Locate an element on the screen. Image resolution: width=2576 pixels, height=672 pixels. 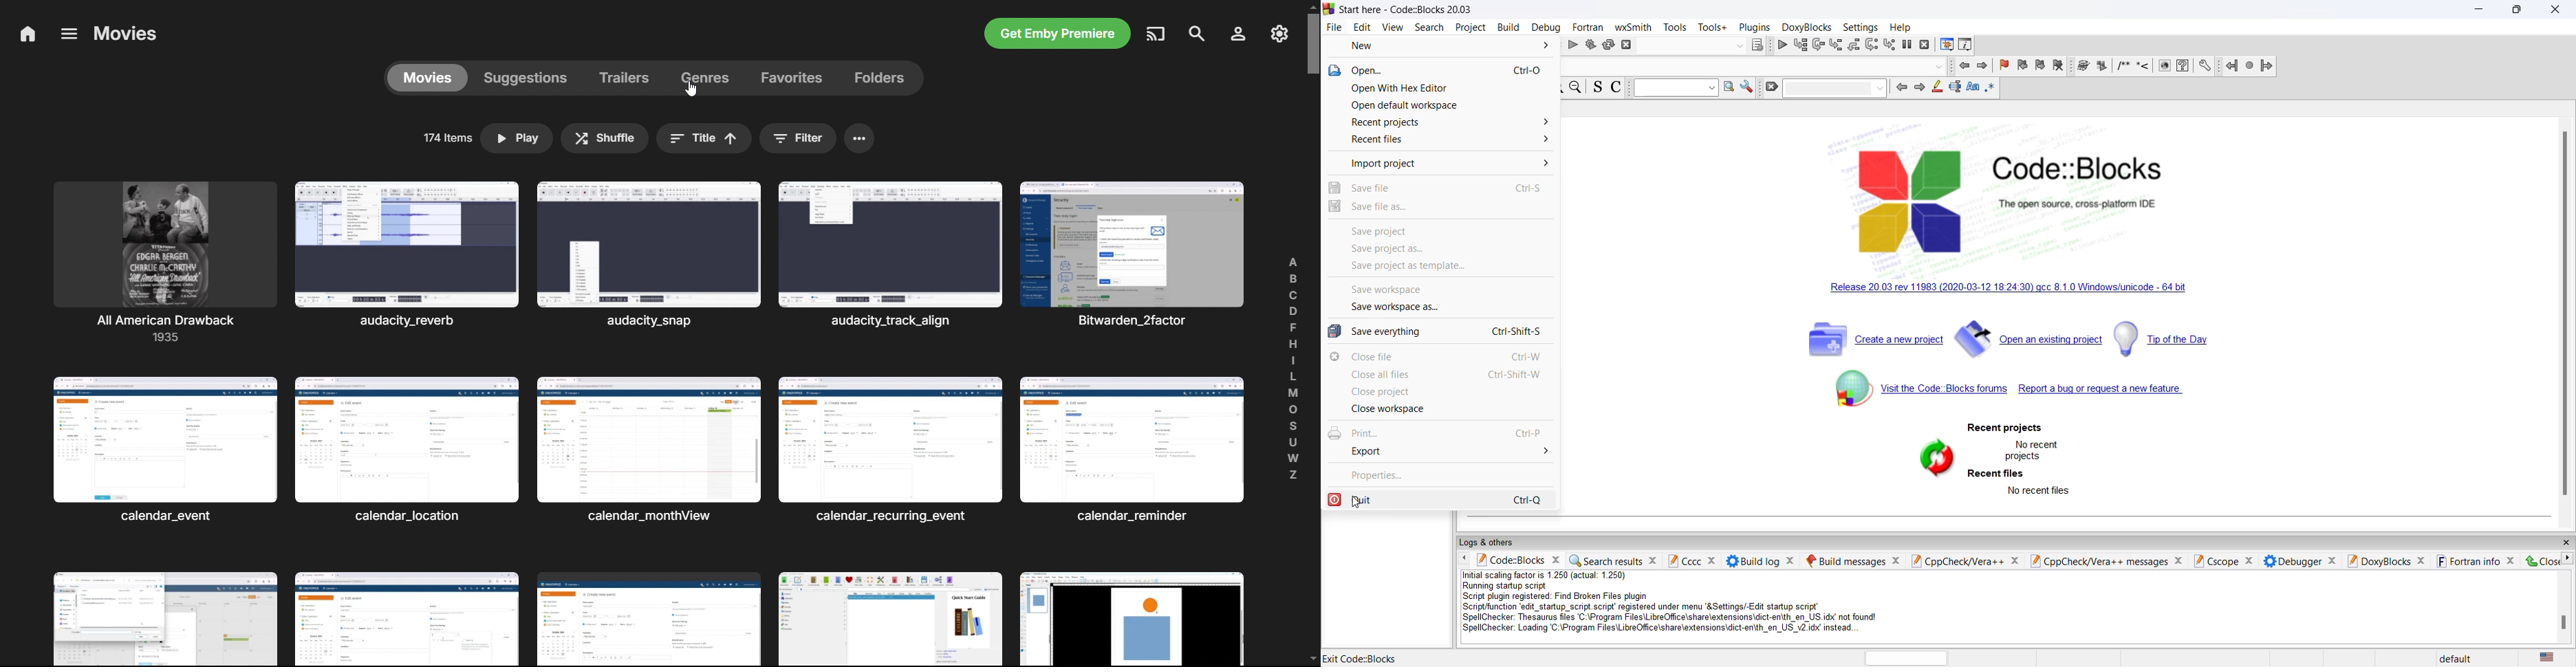
jump forward is located at coordinates (2267, 66).